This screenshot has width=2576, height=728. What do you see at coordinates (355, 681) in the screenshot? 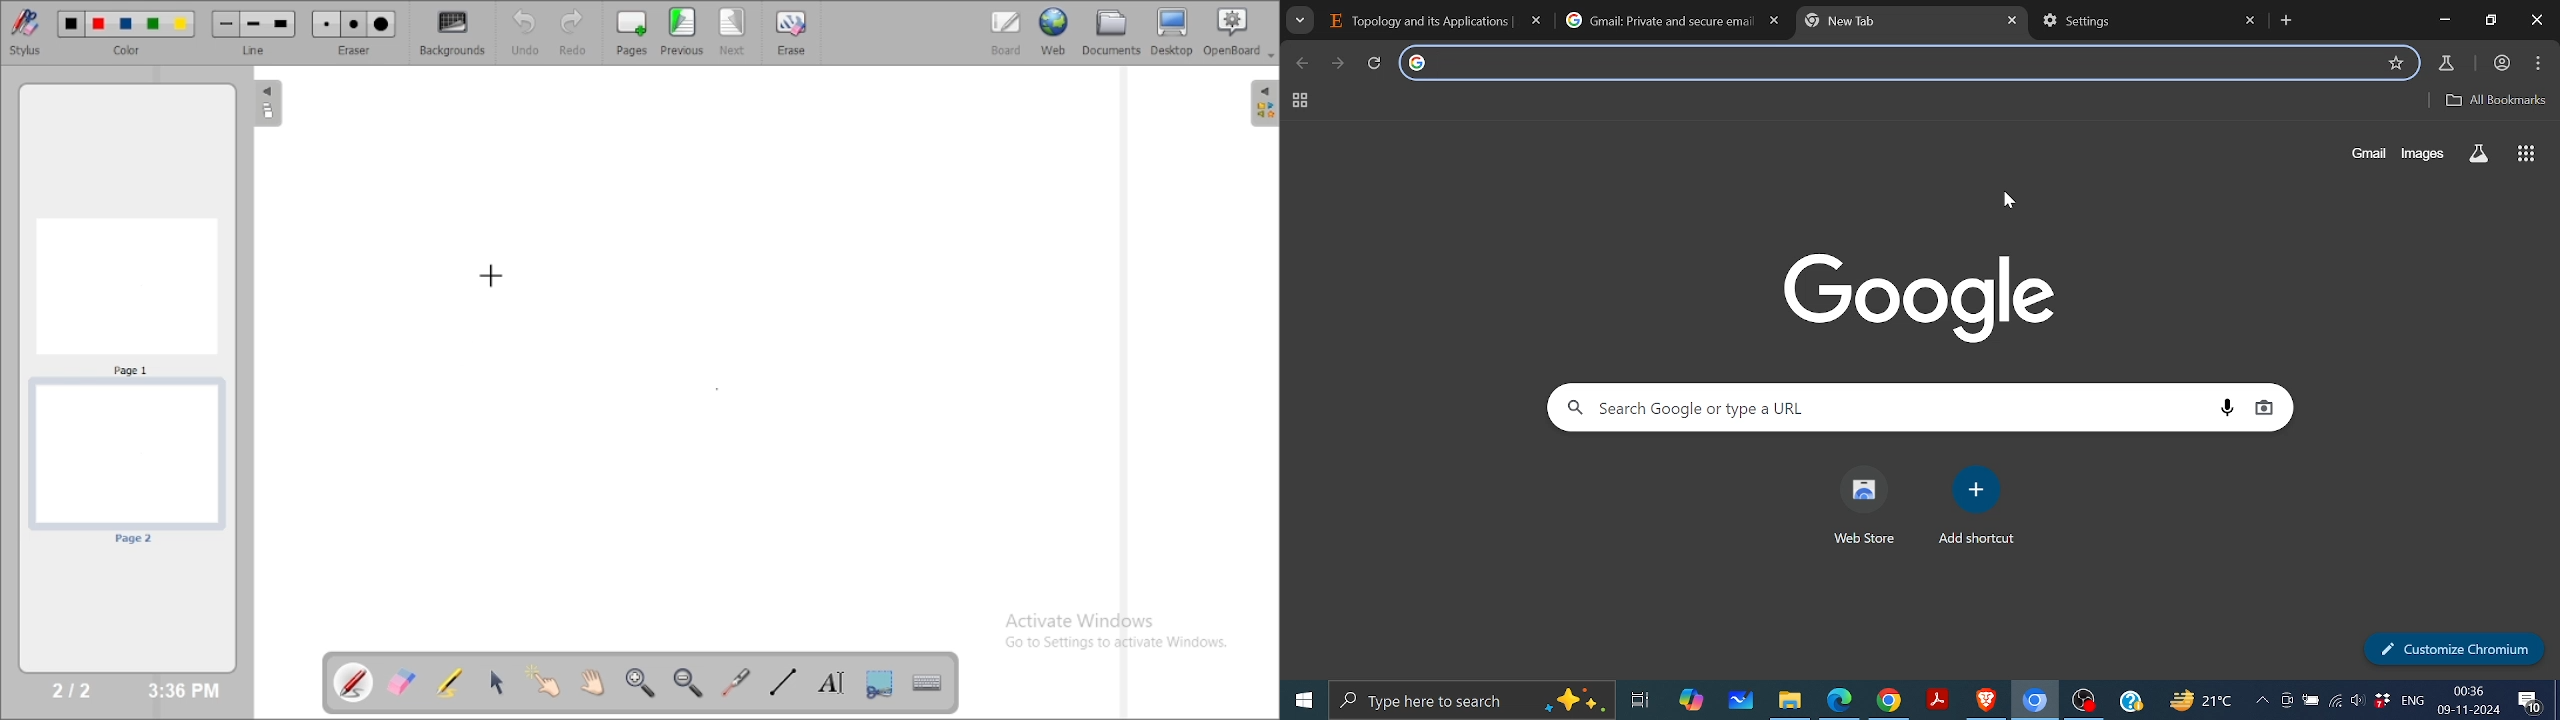
I see `annotate document` at bounding box center [355, 681].